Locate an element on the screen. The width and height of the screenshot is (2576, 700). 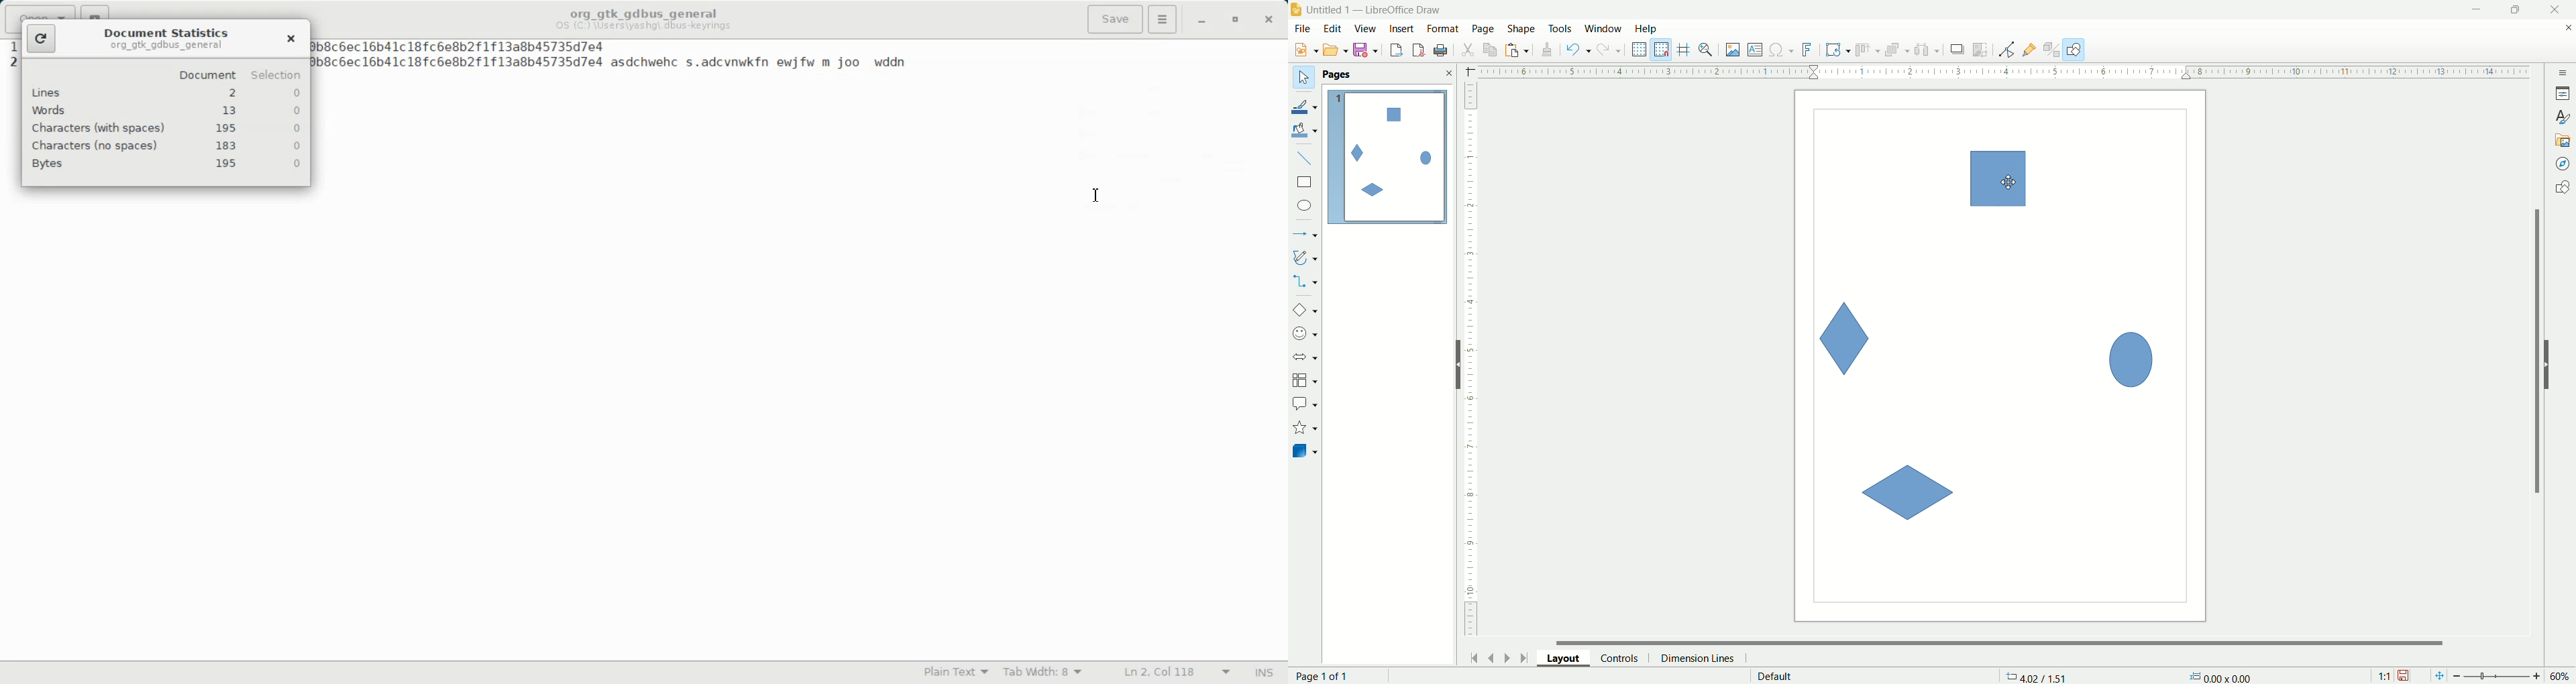
scale bar is located at coordinates (1470, 362).